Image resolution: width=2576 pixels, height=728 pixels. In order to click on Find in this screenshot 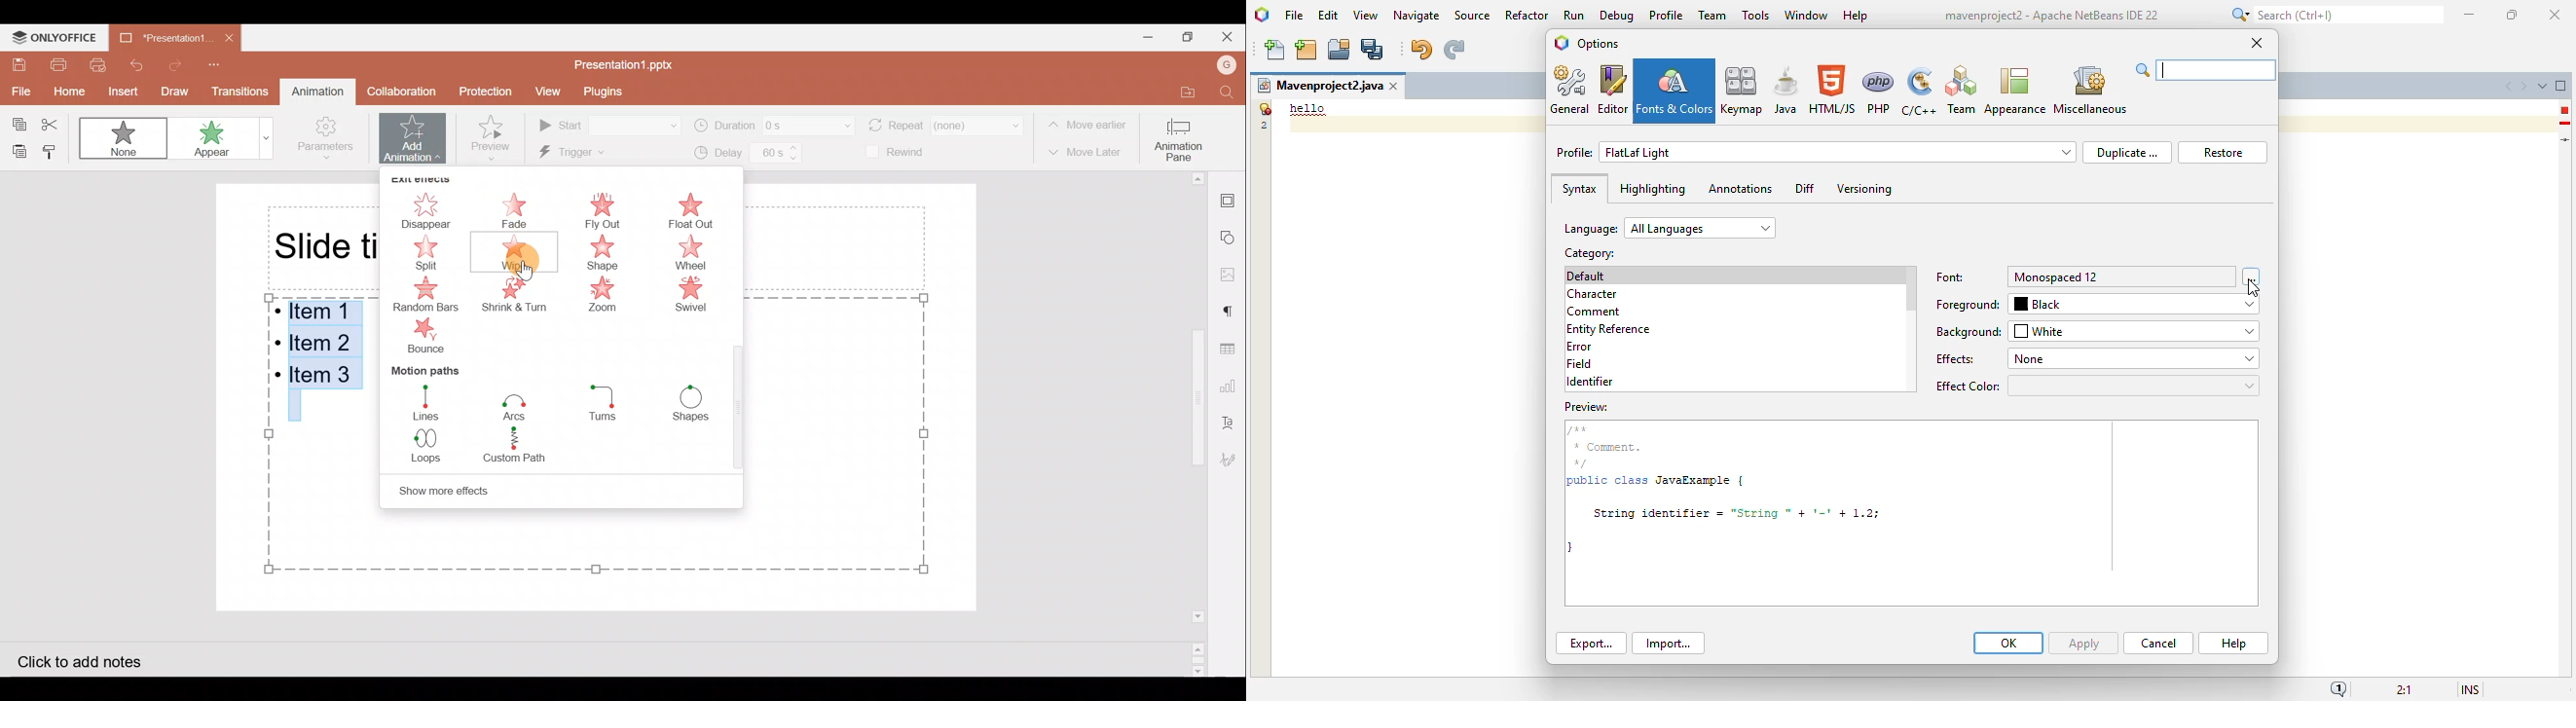, I will do `click(1225, 89)`.